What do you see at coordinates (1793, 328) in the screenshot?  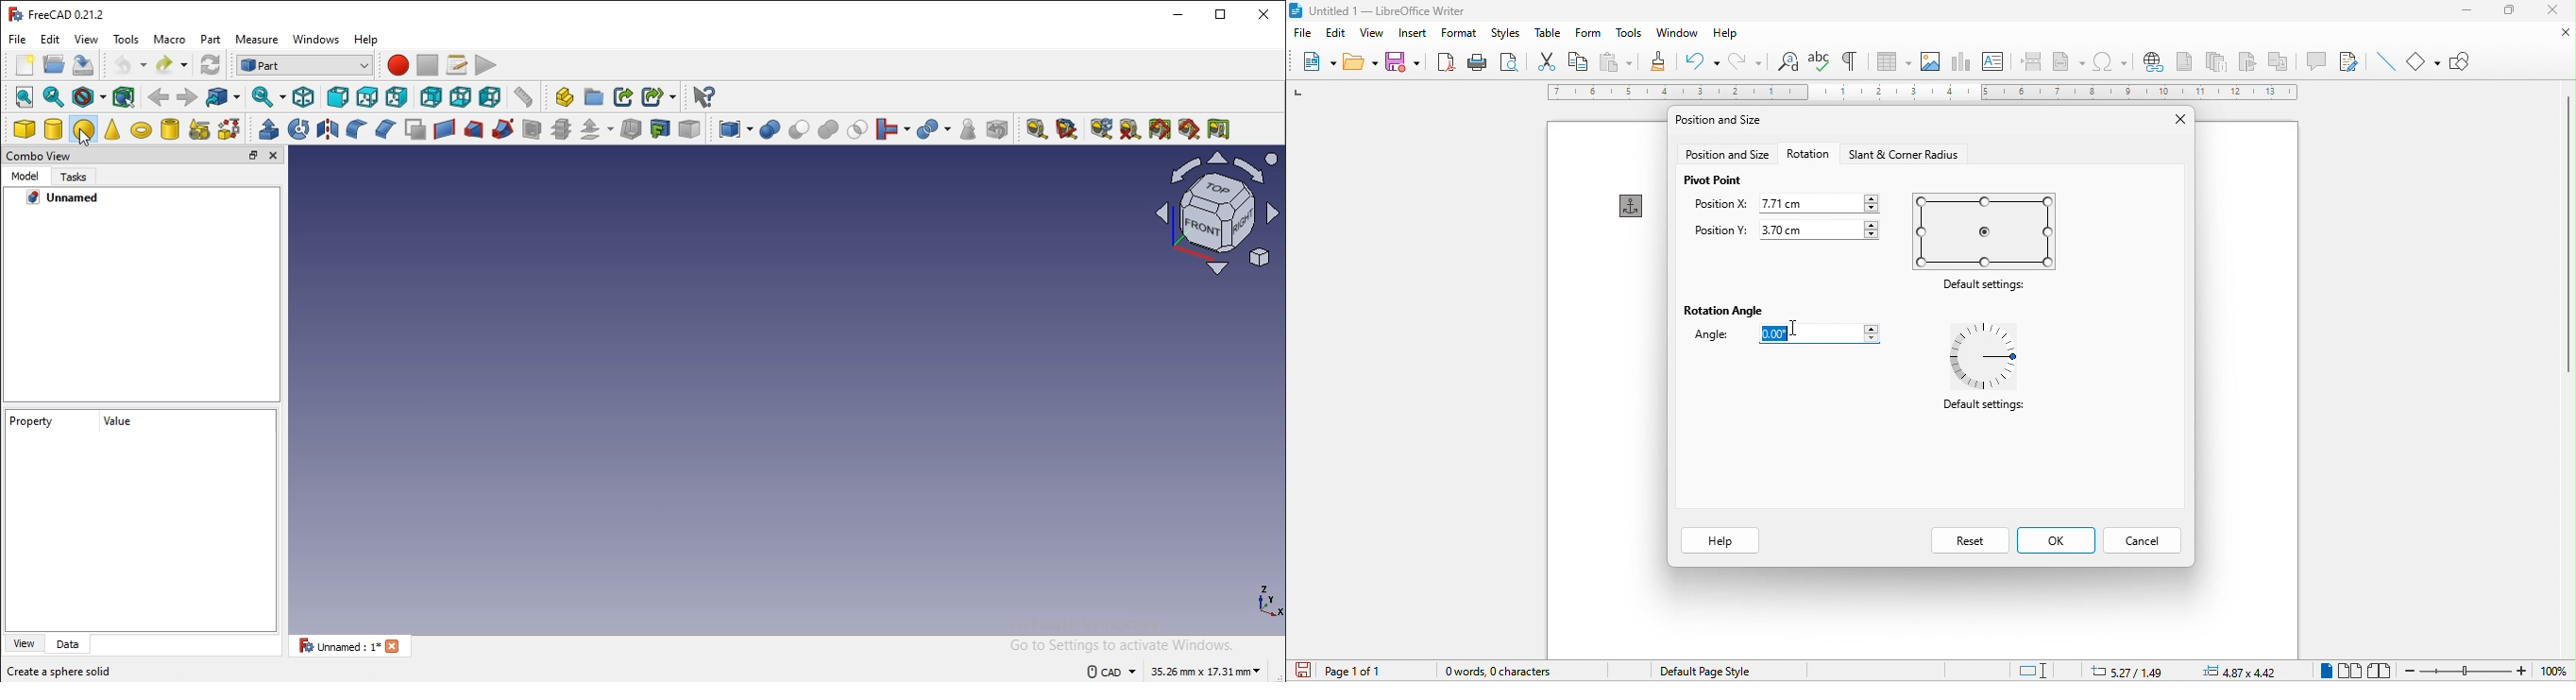 I see `Cursor` at bounding box center [1793, 328].